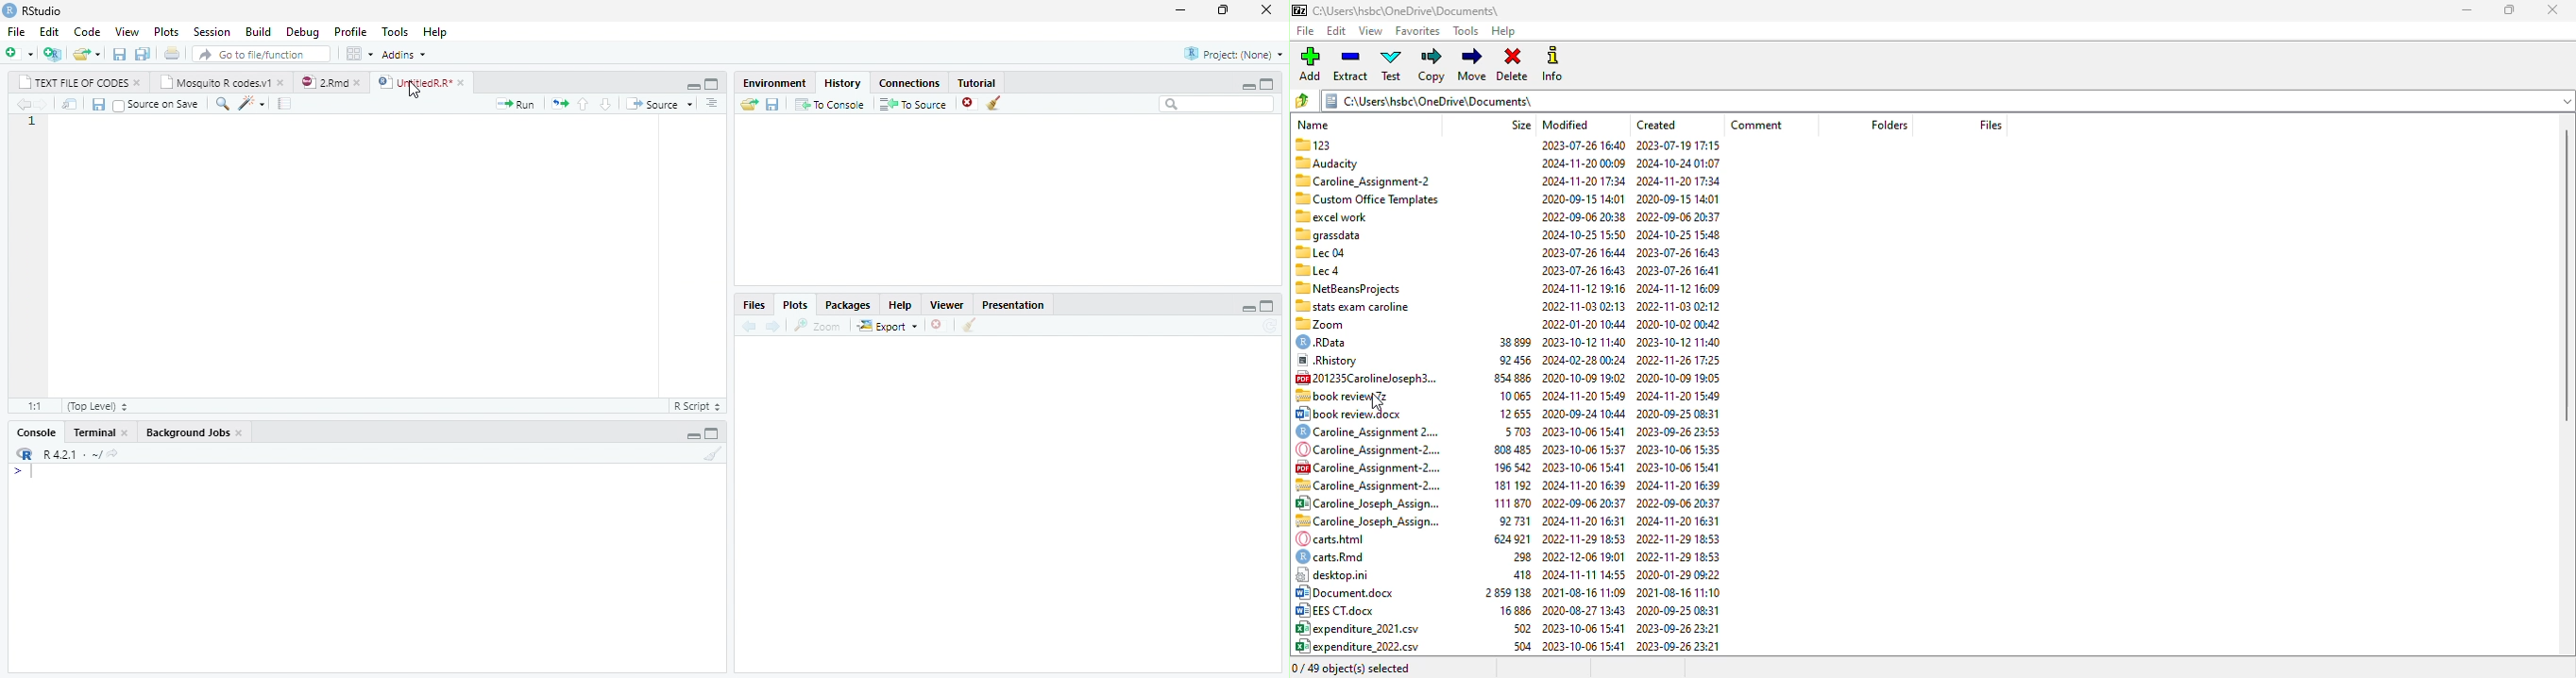 The height and width of the screenshot is (700, 2576). I want to click on show in new window, so click(69, 106).